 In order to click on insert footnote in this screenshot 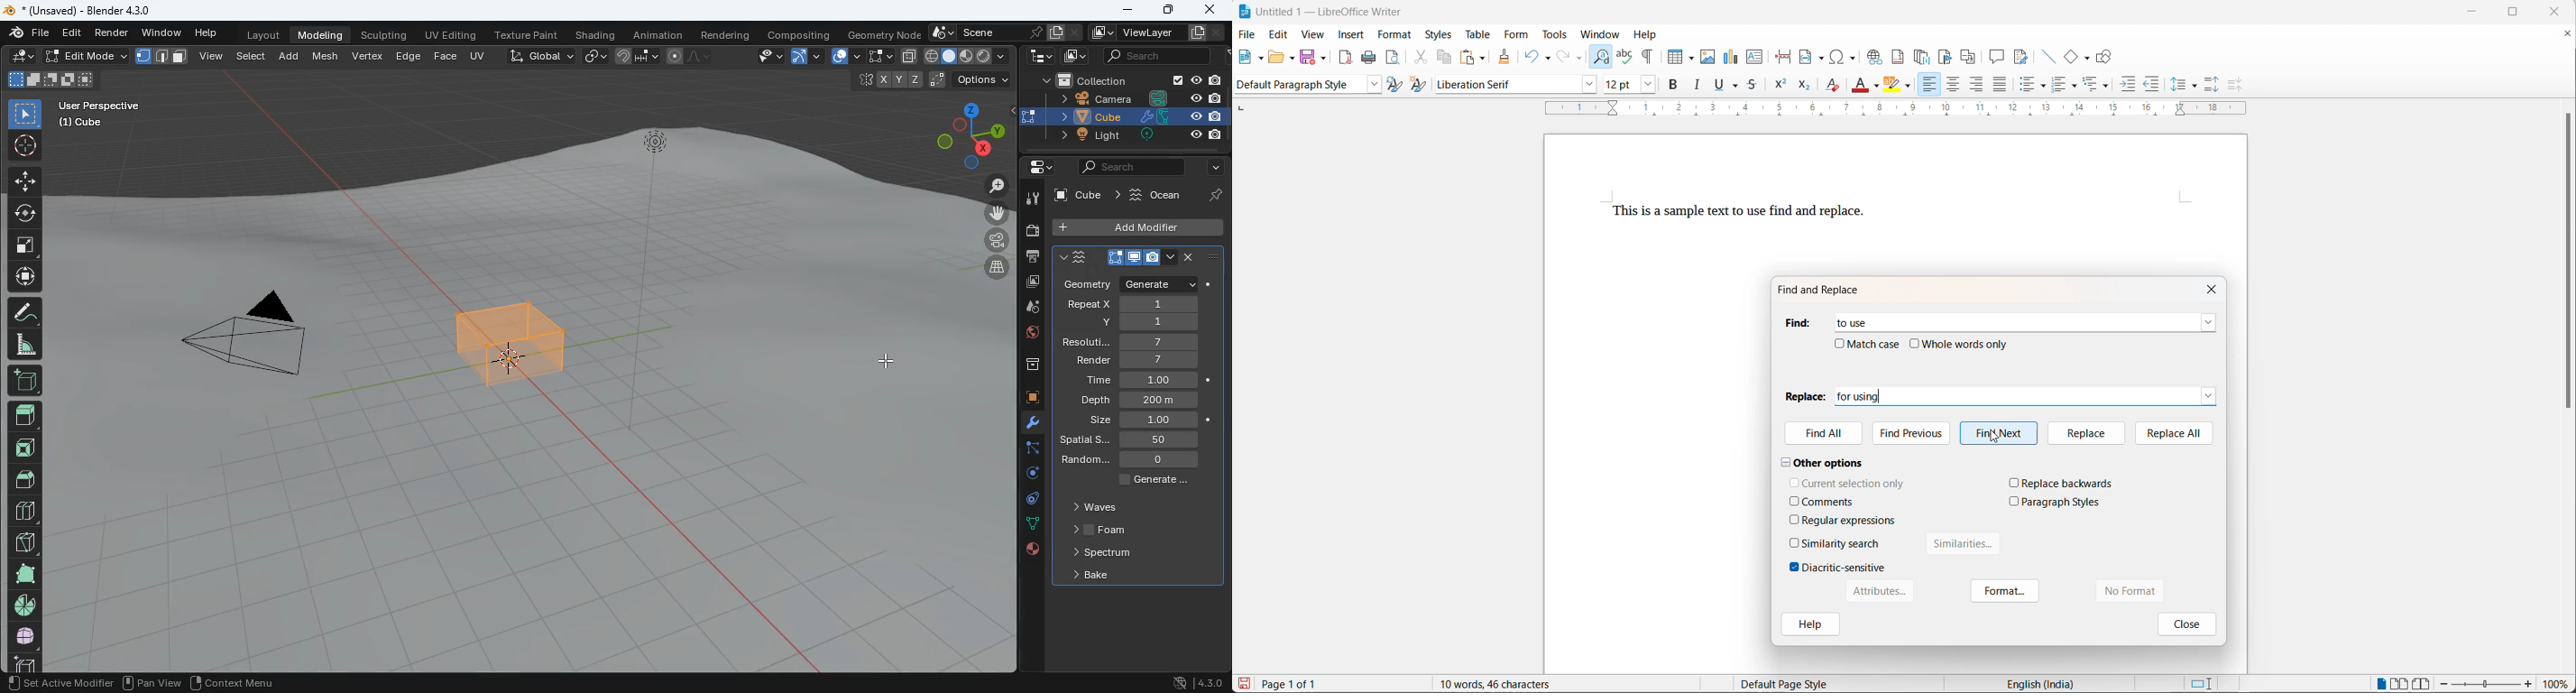, I will do `click(1900, 57)`.